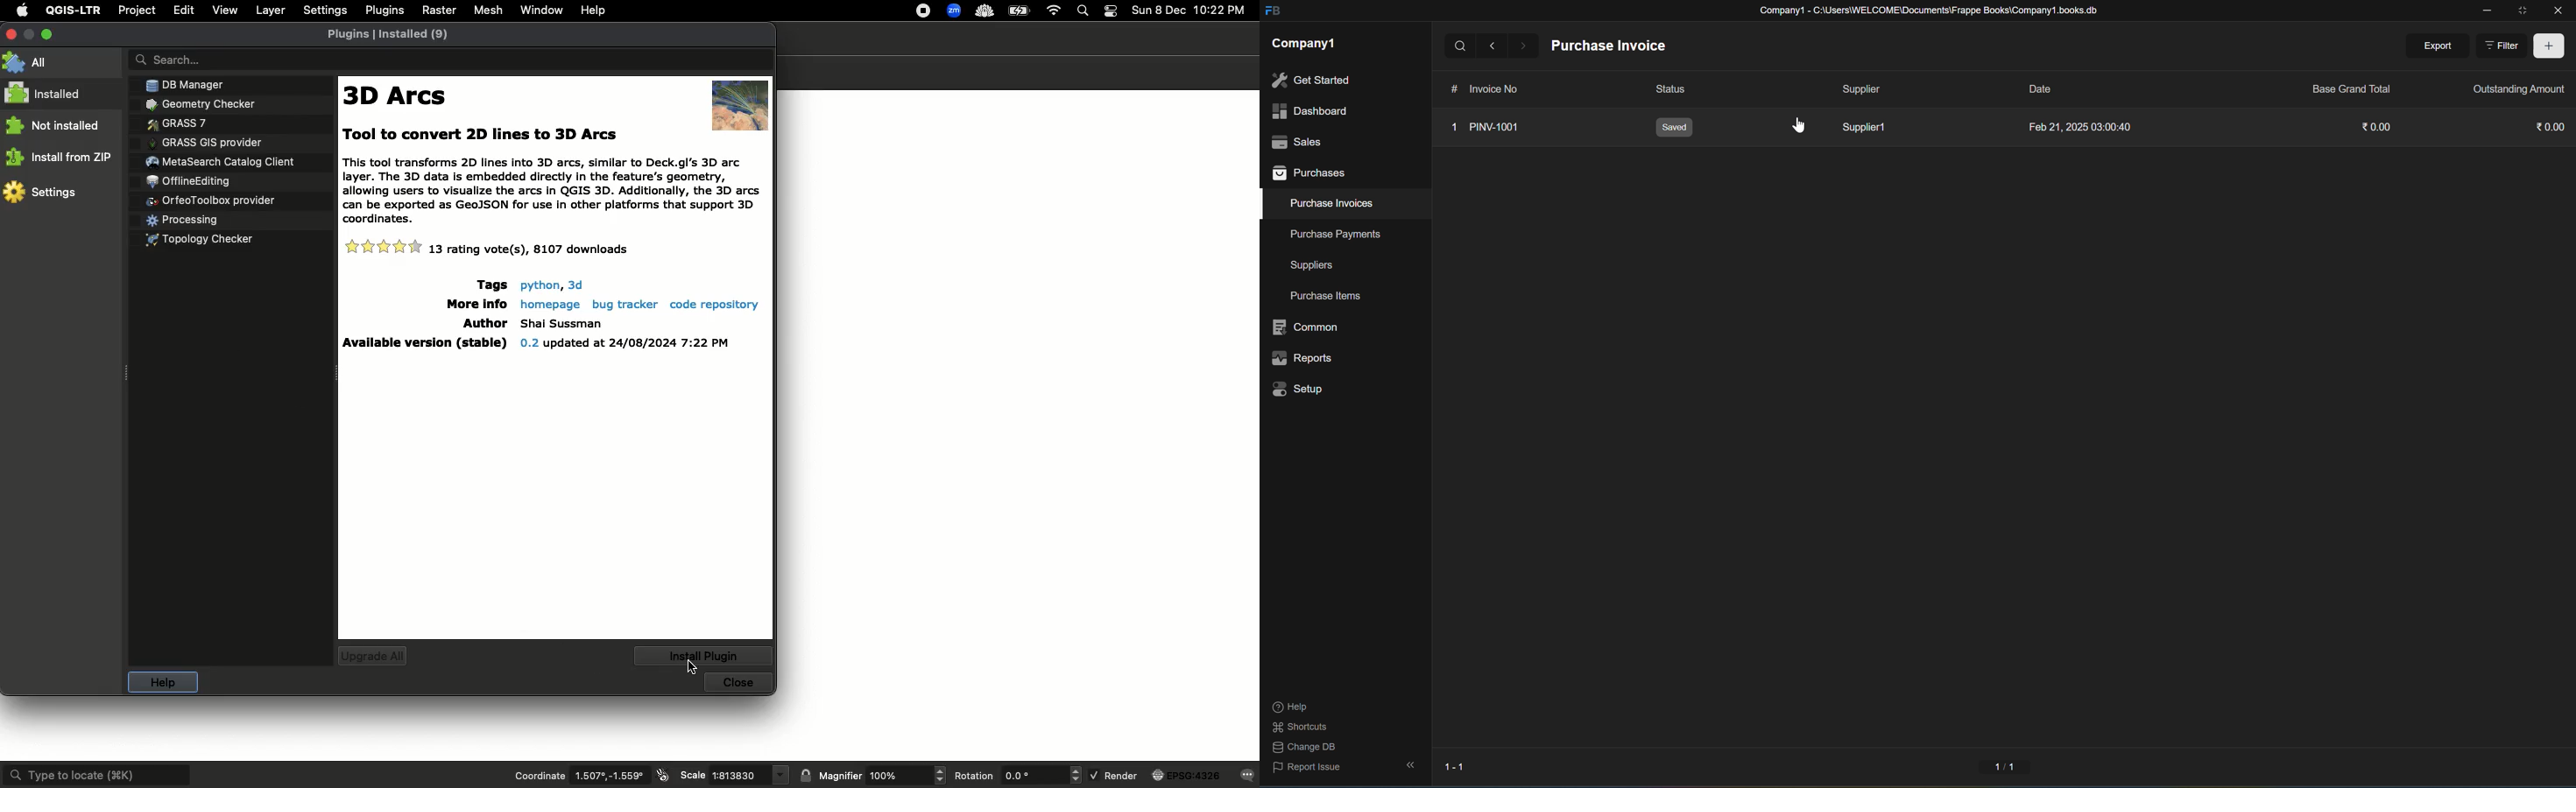 The height and width of the screenshot is (812, 2576). What do you see at coordinates (1674, 128) in the screenshot?
I see `saved` at bounding box center [1674, 128].